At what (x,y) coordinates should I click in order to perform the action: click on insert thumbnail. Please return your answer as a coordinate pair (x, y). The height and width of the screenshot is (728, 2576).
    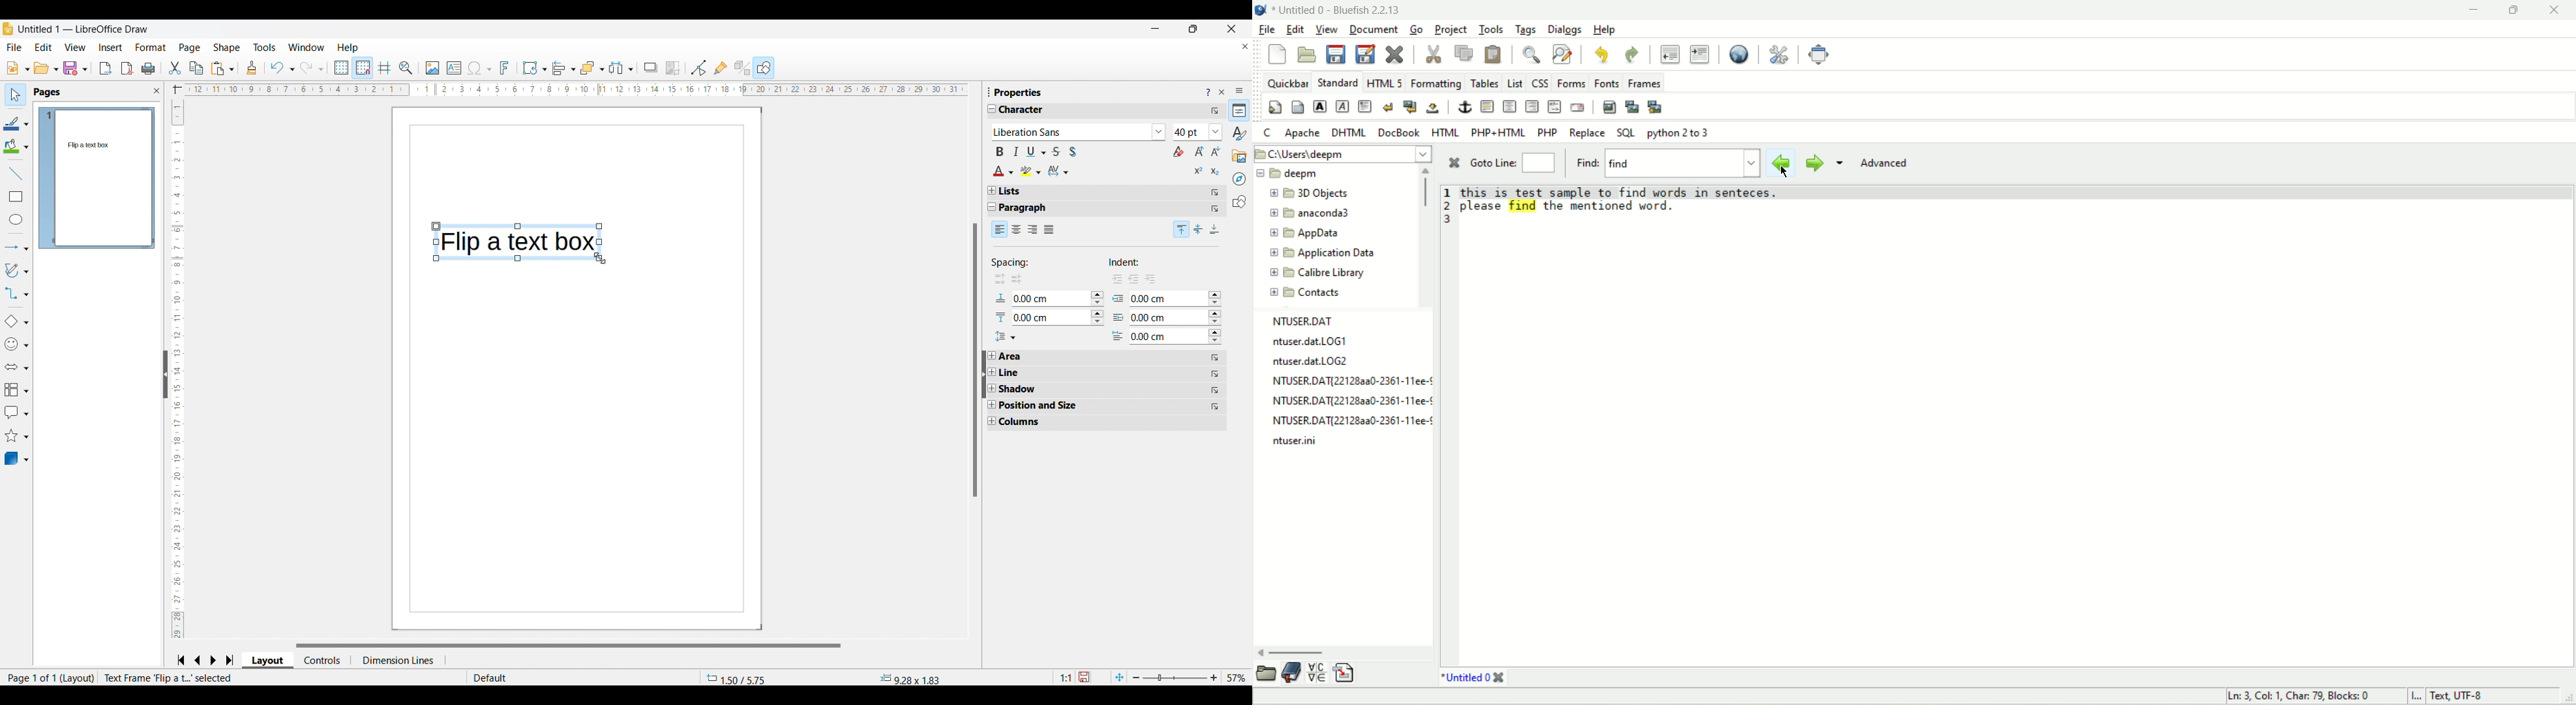
    Looking at the image, I should click on (1631, 107).